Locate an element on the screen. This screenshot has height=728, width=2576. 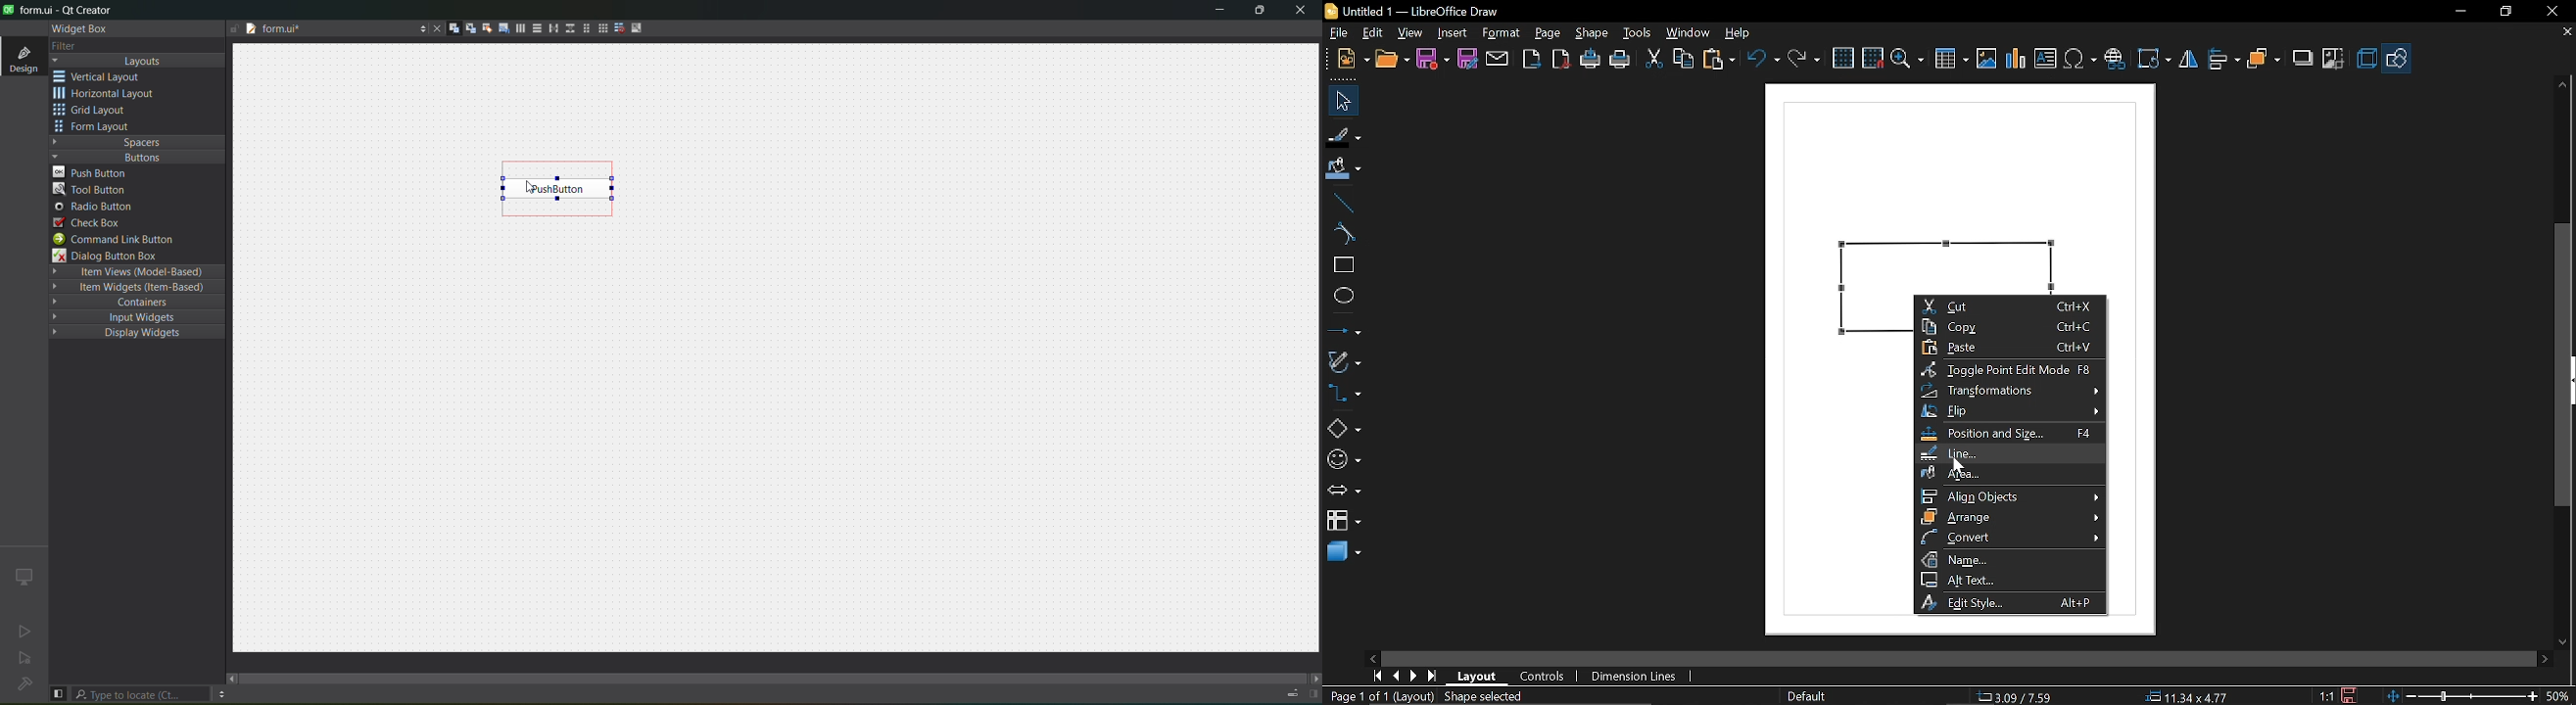
export as pdf is located at coordinates (1559, 59).